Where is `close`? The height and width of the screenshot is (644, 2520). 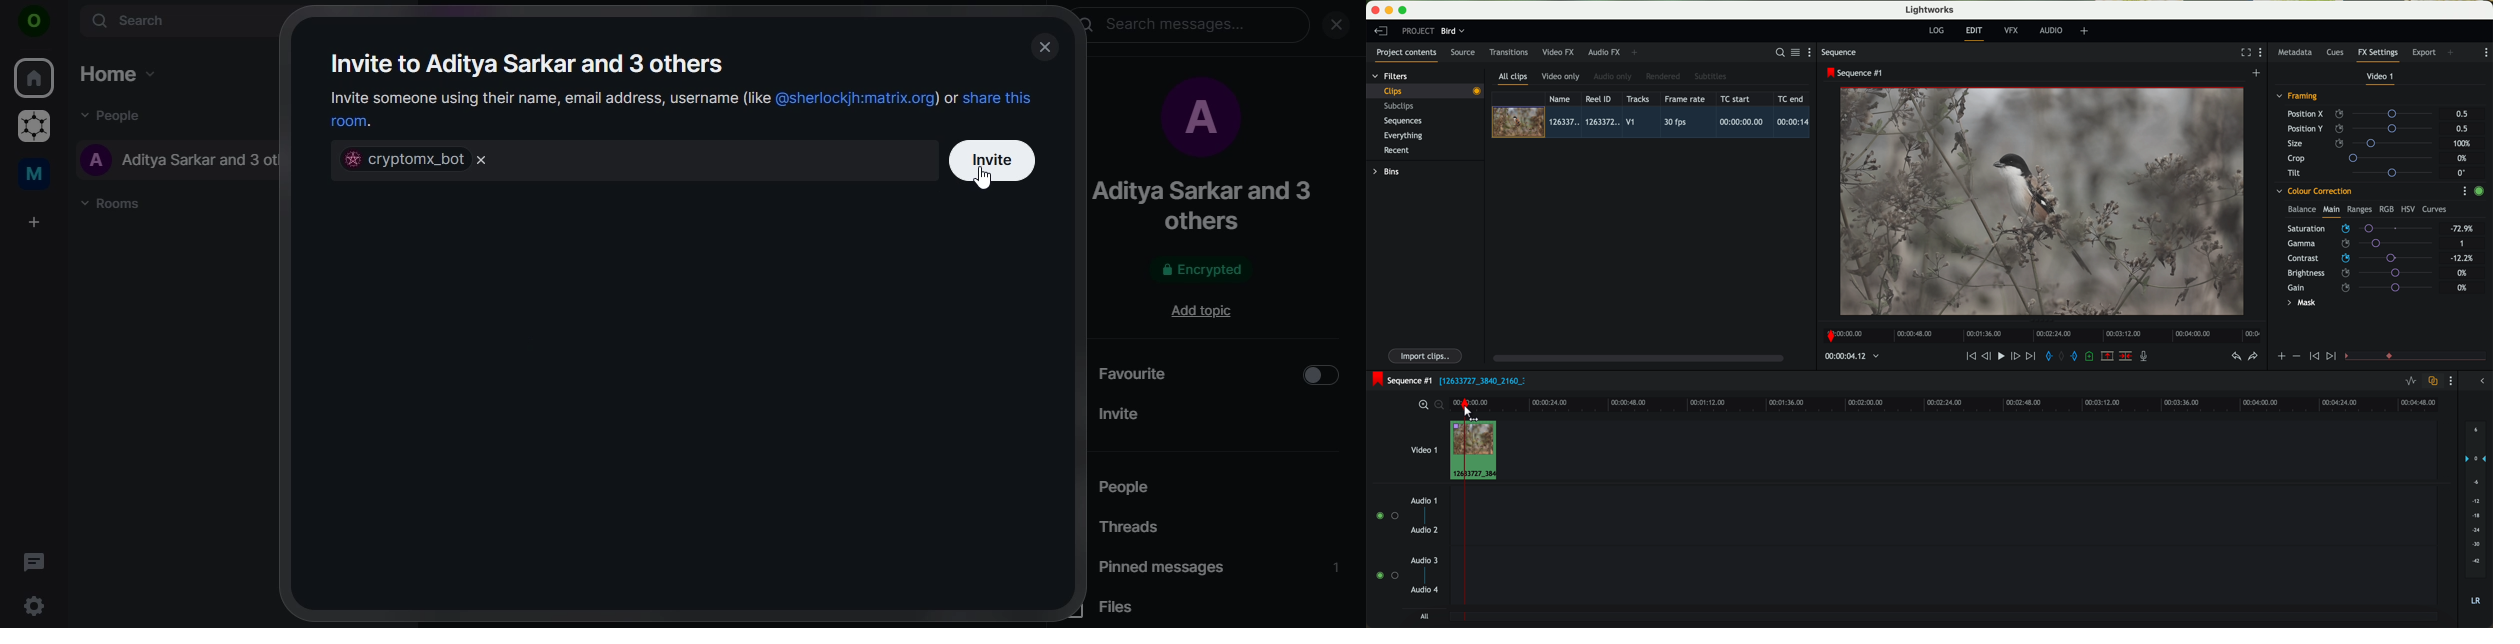
close is located at coordinates (1336, 26).